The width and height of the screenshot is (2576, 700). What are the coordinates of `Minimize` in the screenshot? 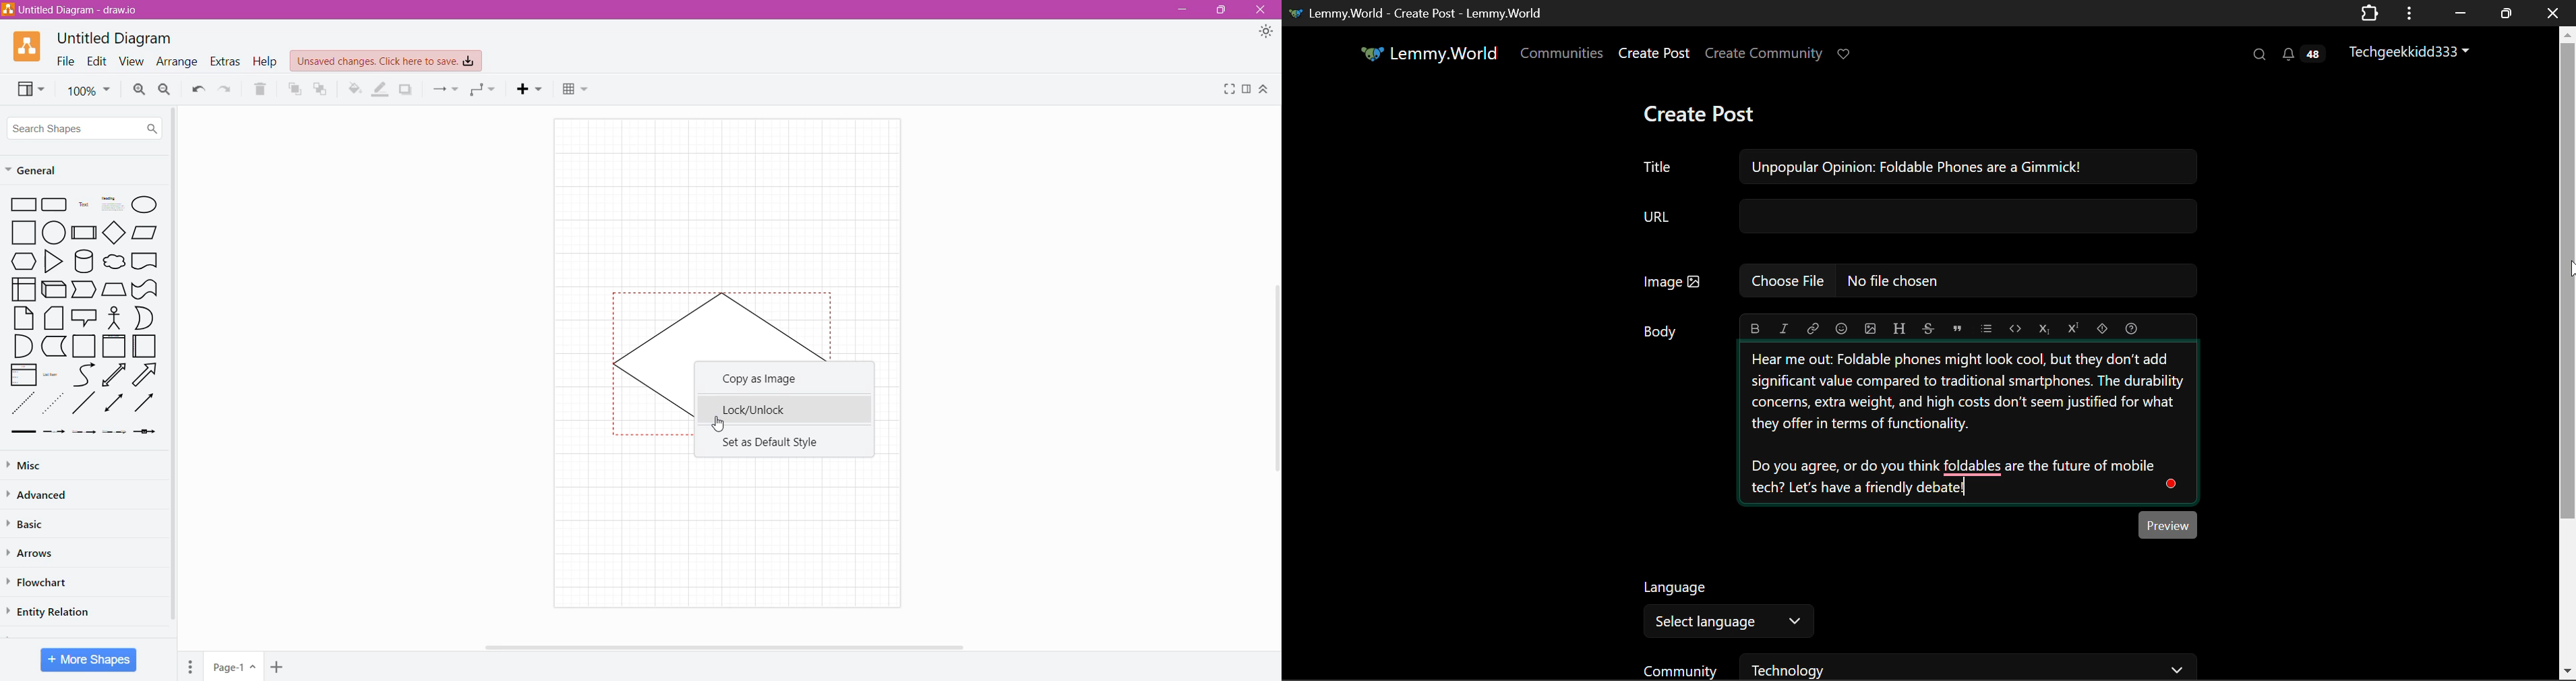 It's located at (1179, 9).